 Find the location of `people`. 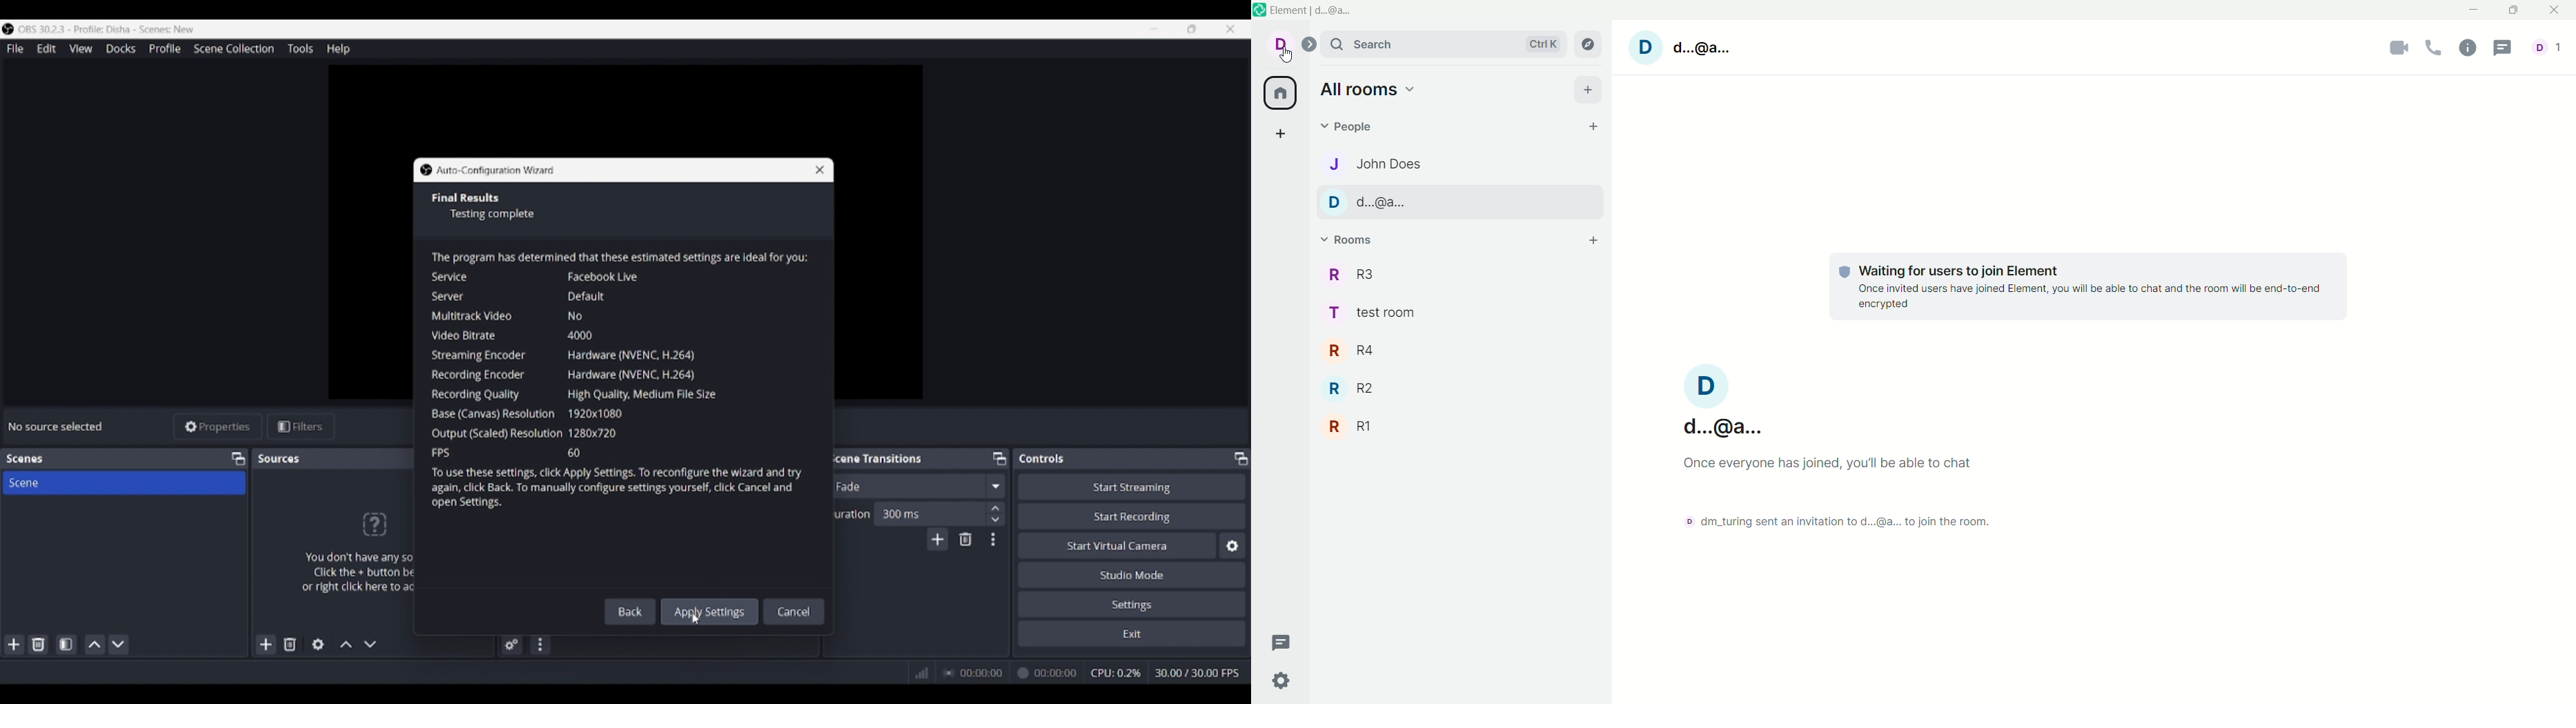

people is located at coordinates (2550, 51).